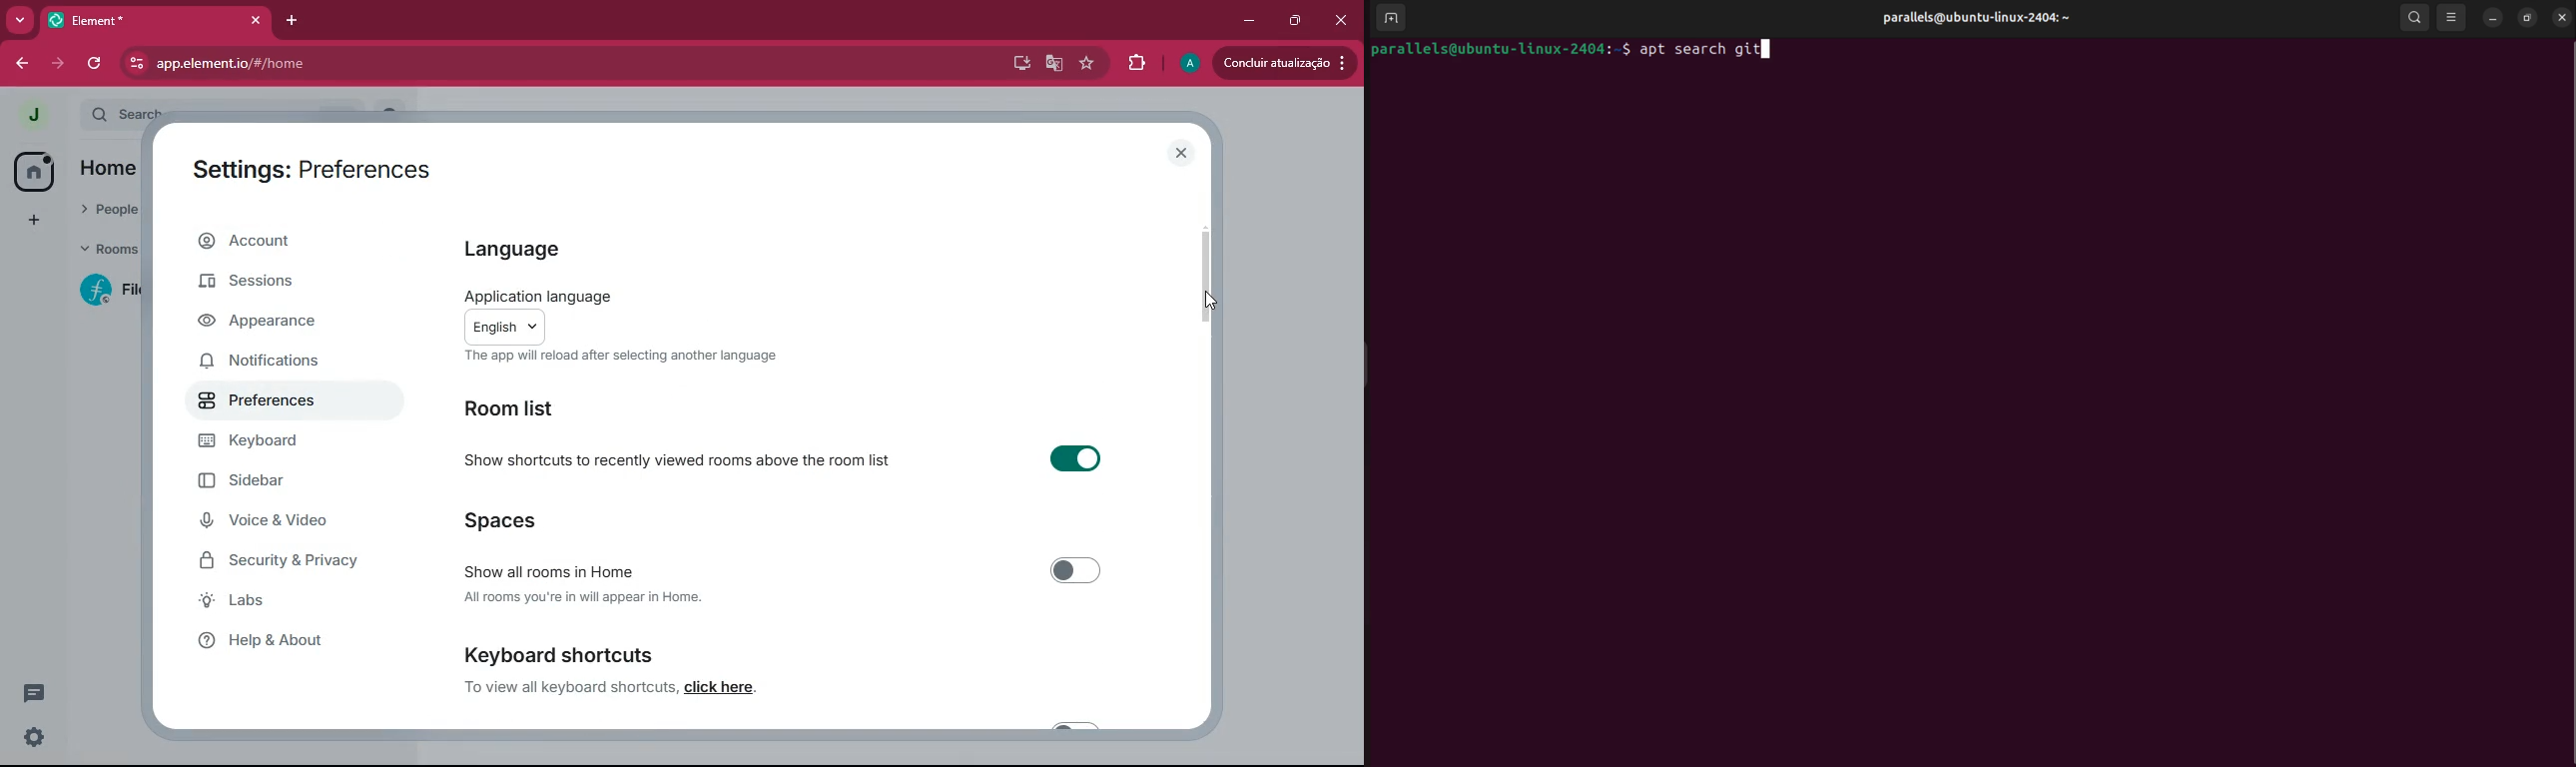  I want to click on the app will reload after selecting another language, so click(620, 357).